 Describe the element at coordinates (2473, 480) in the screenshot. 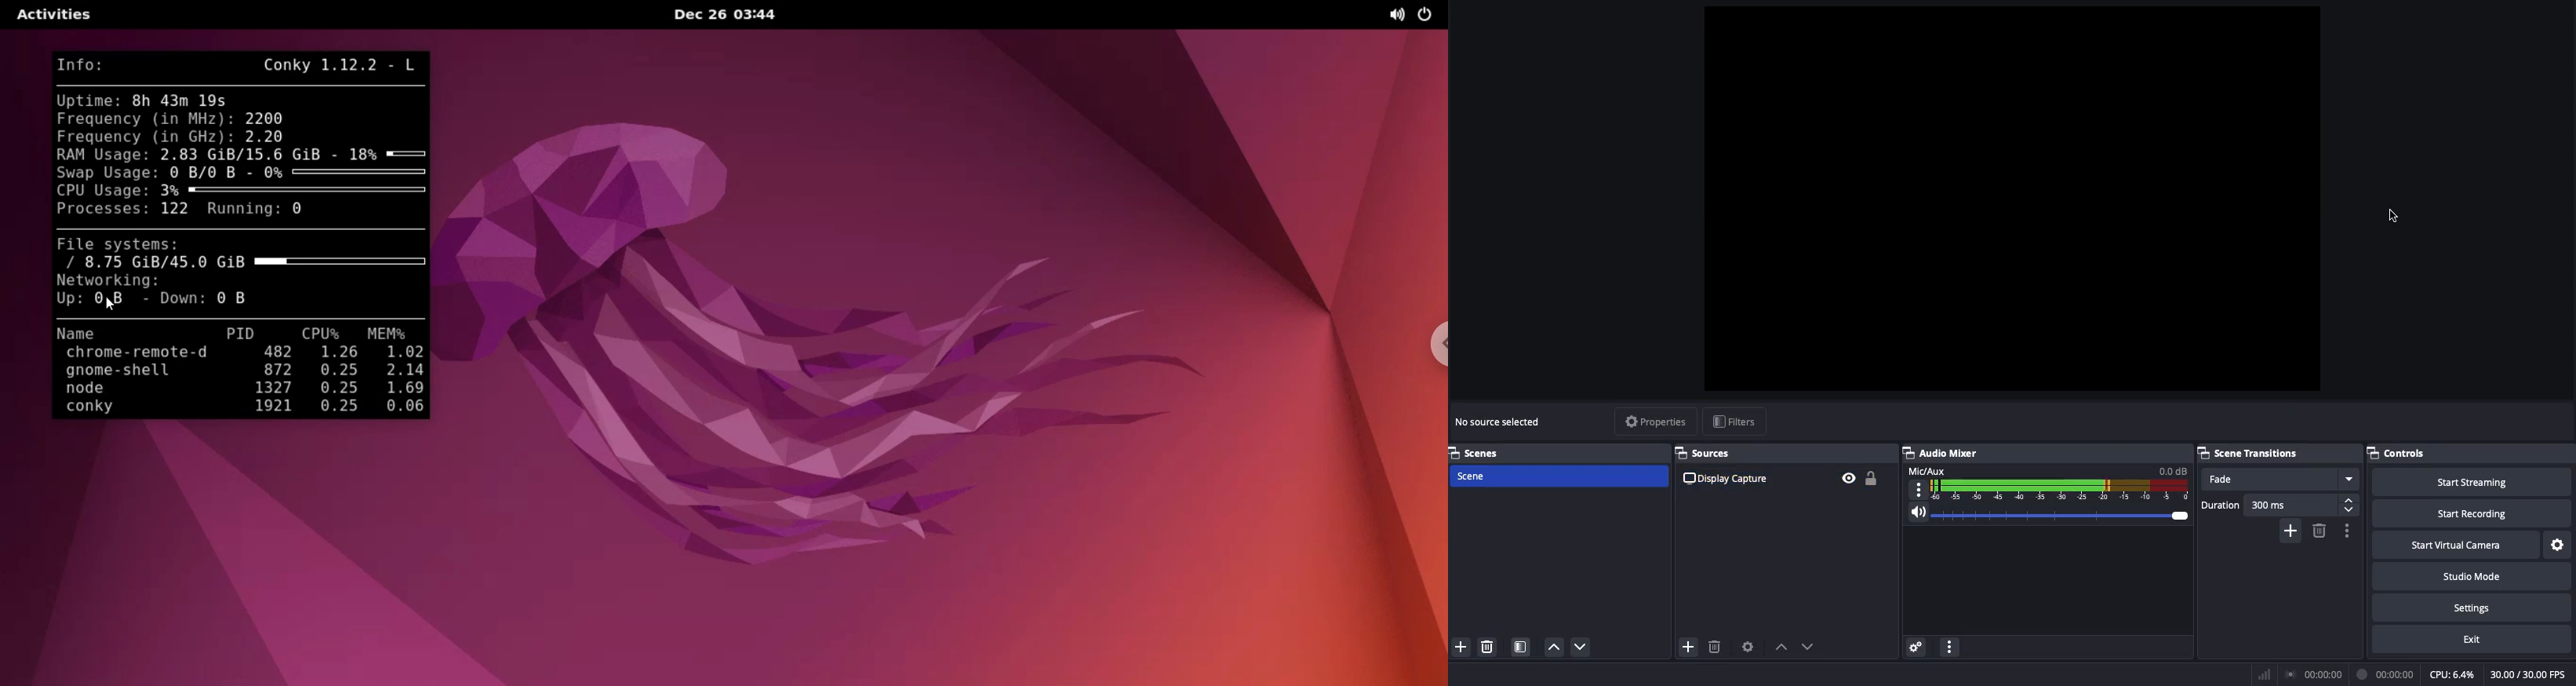

I see `Start streaming` at that location.